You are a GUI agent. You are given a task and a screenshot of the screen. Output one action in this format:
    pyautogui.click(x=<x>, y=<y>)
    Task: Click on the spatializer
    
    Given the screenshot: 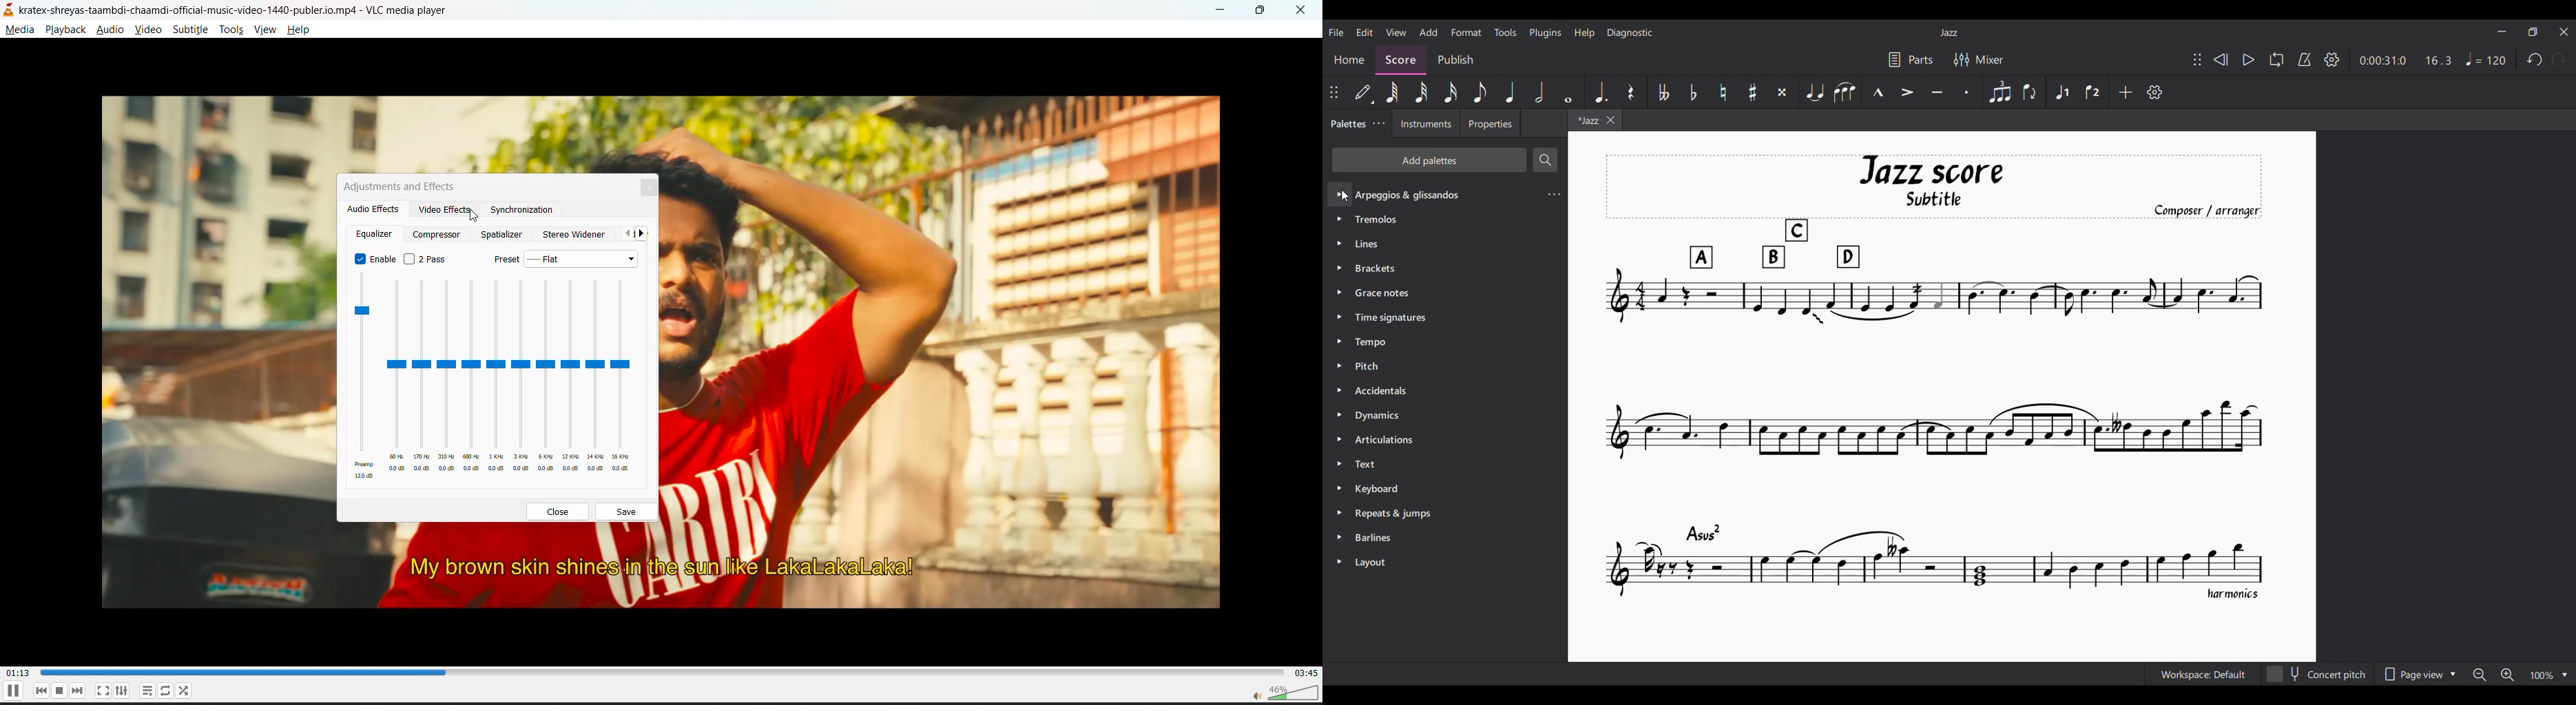 What is the action you would take?
    pyautogui.click(x=501, y=235)
    